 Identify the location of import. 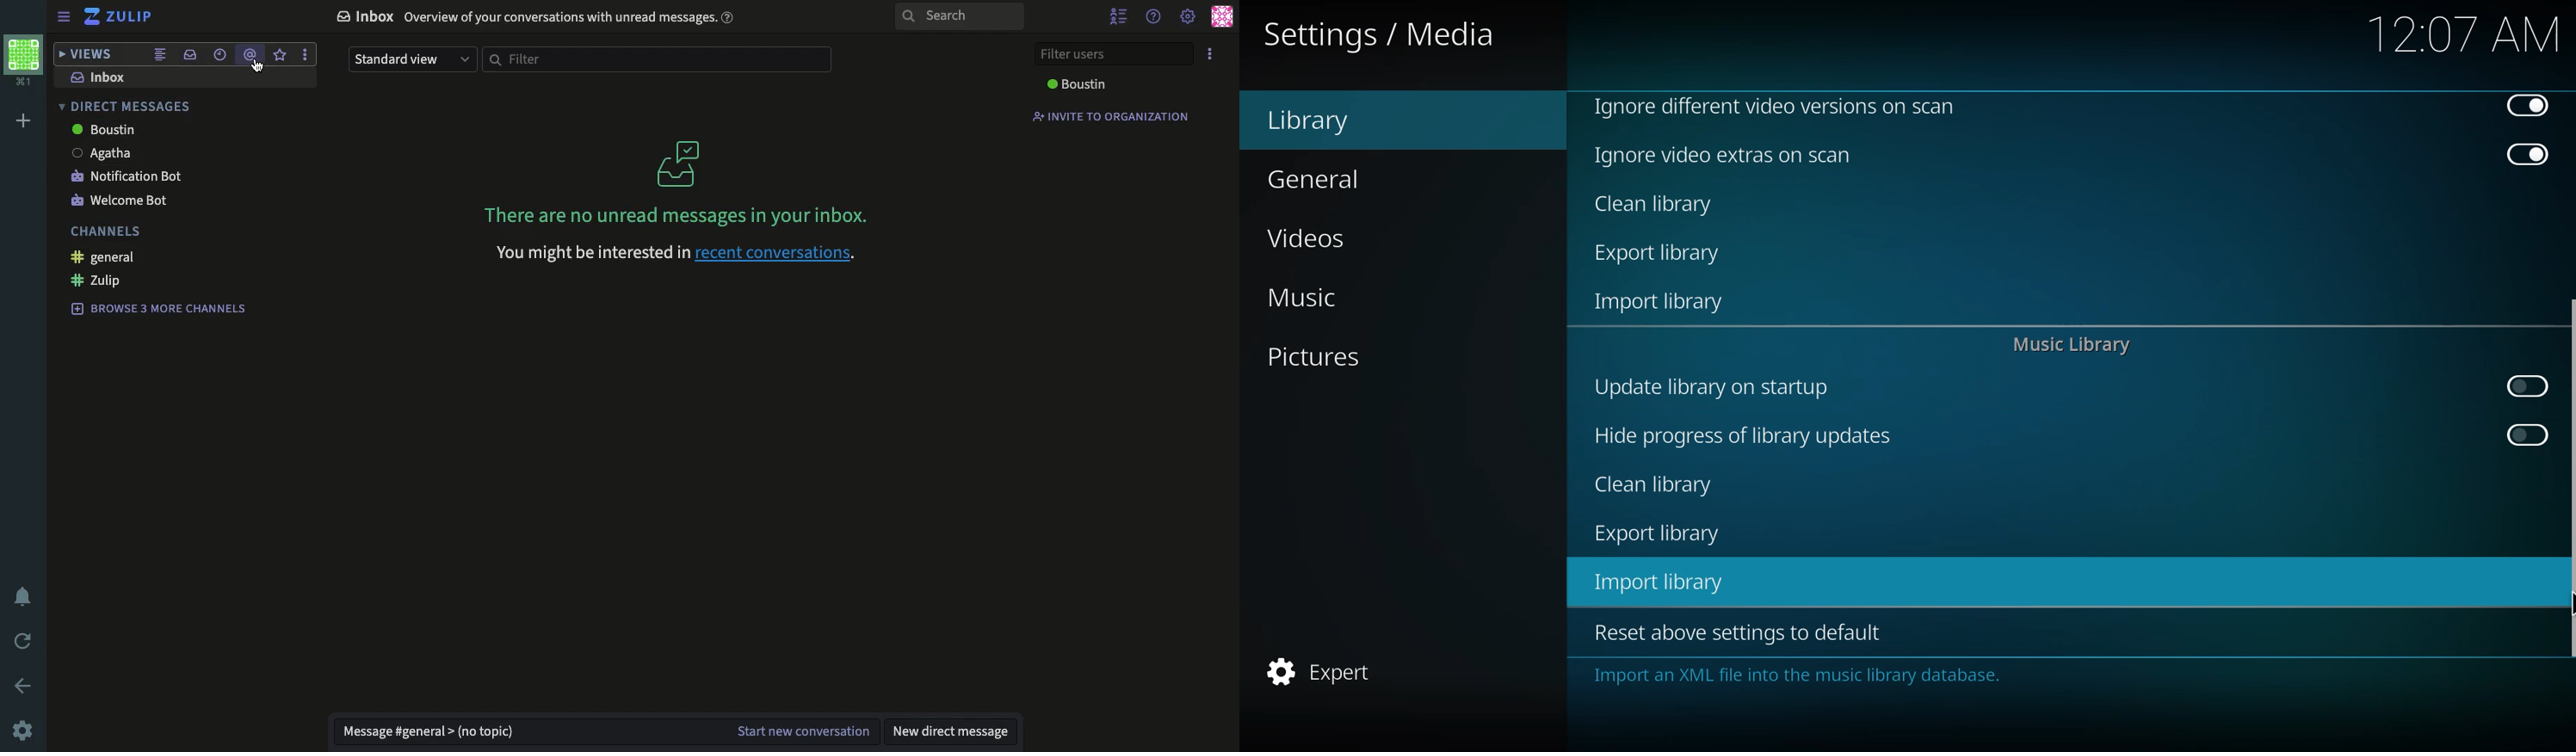
(1662, 304).